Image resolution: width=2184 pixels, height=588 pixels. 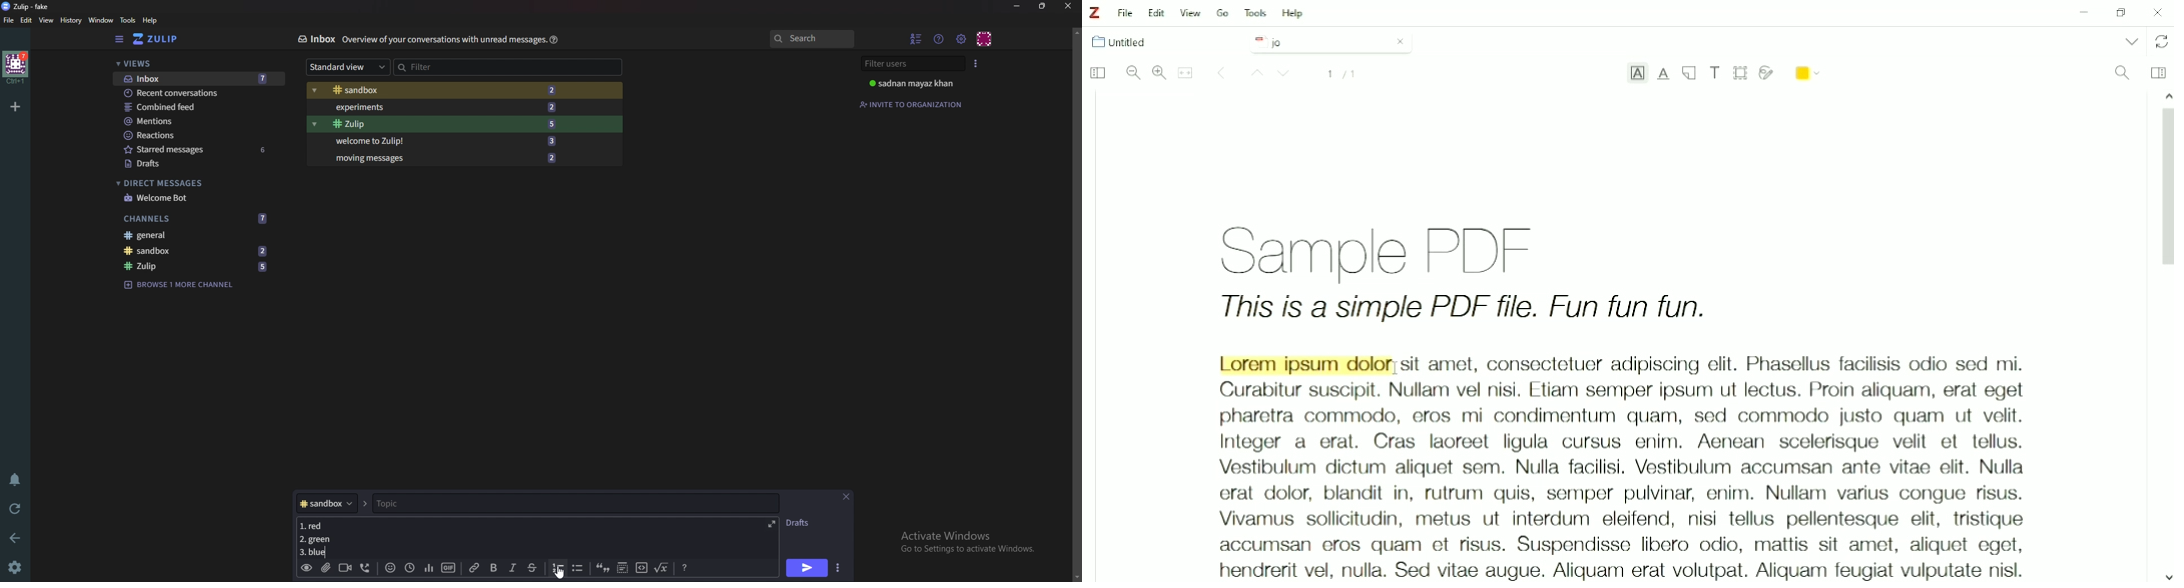 I want to click on Bullet list, so click(x=577, y=568).